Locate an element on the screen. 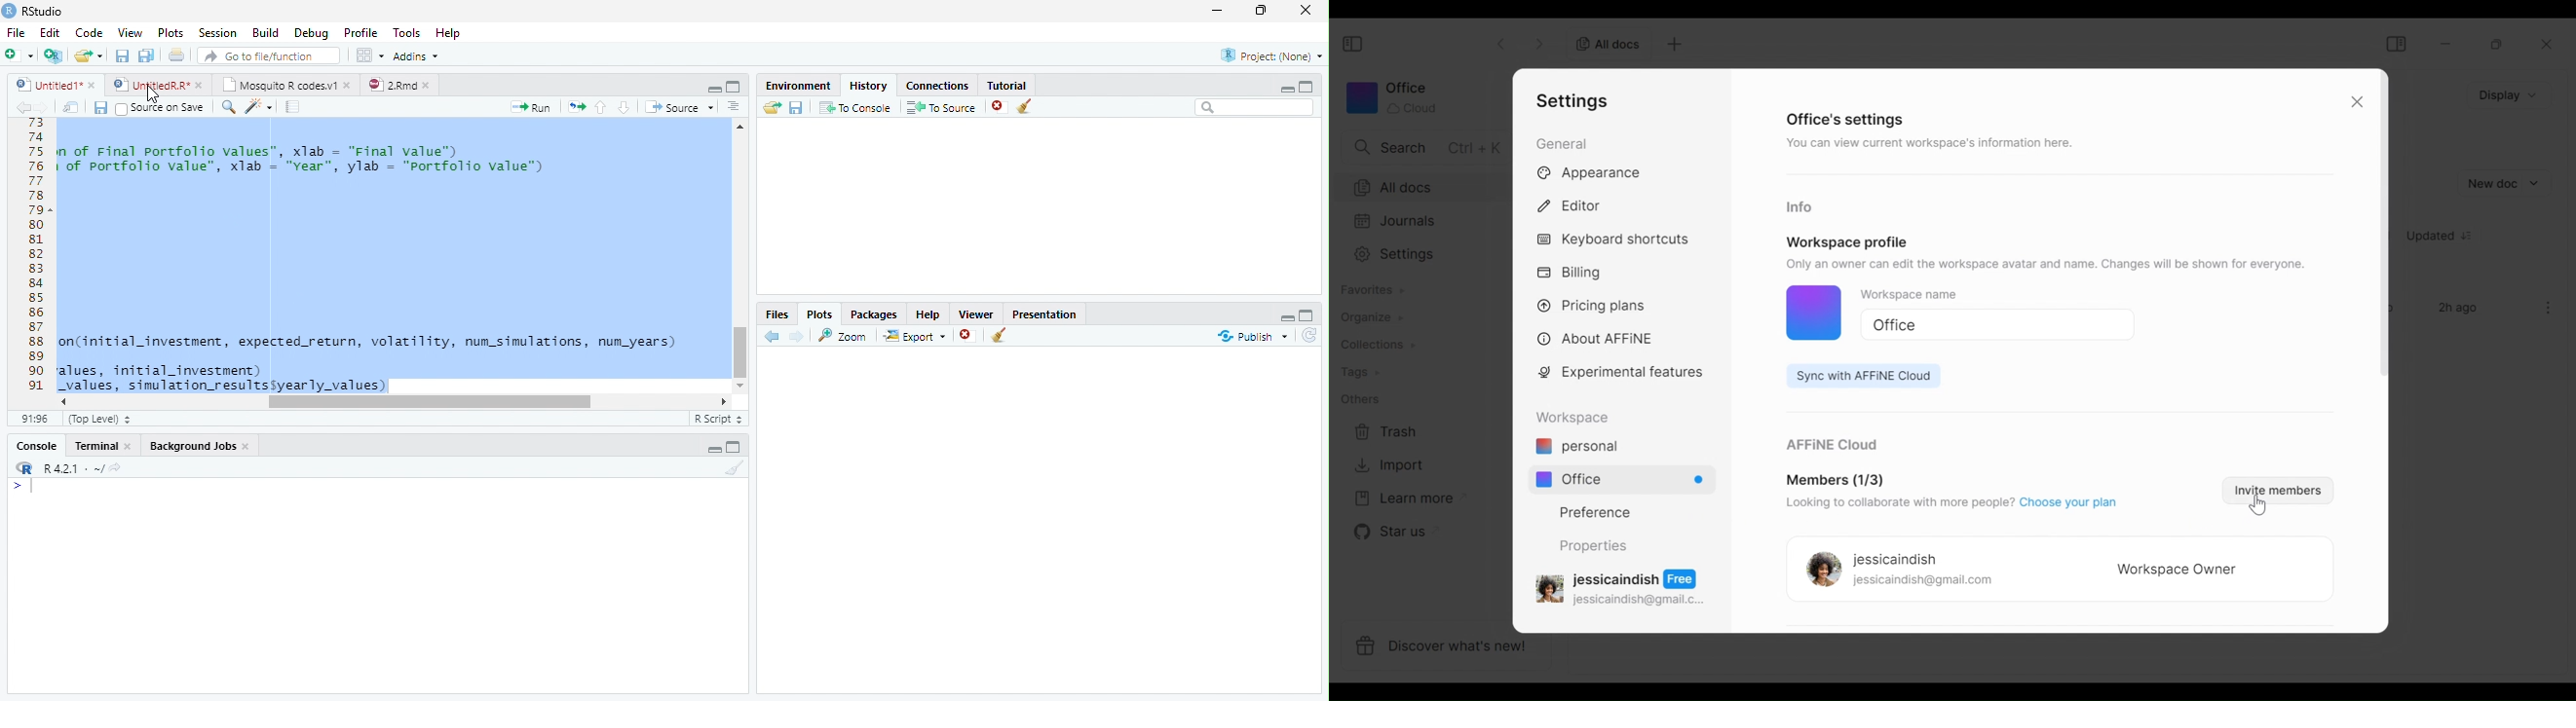  Close is located at coordinates (1307, 12).